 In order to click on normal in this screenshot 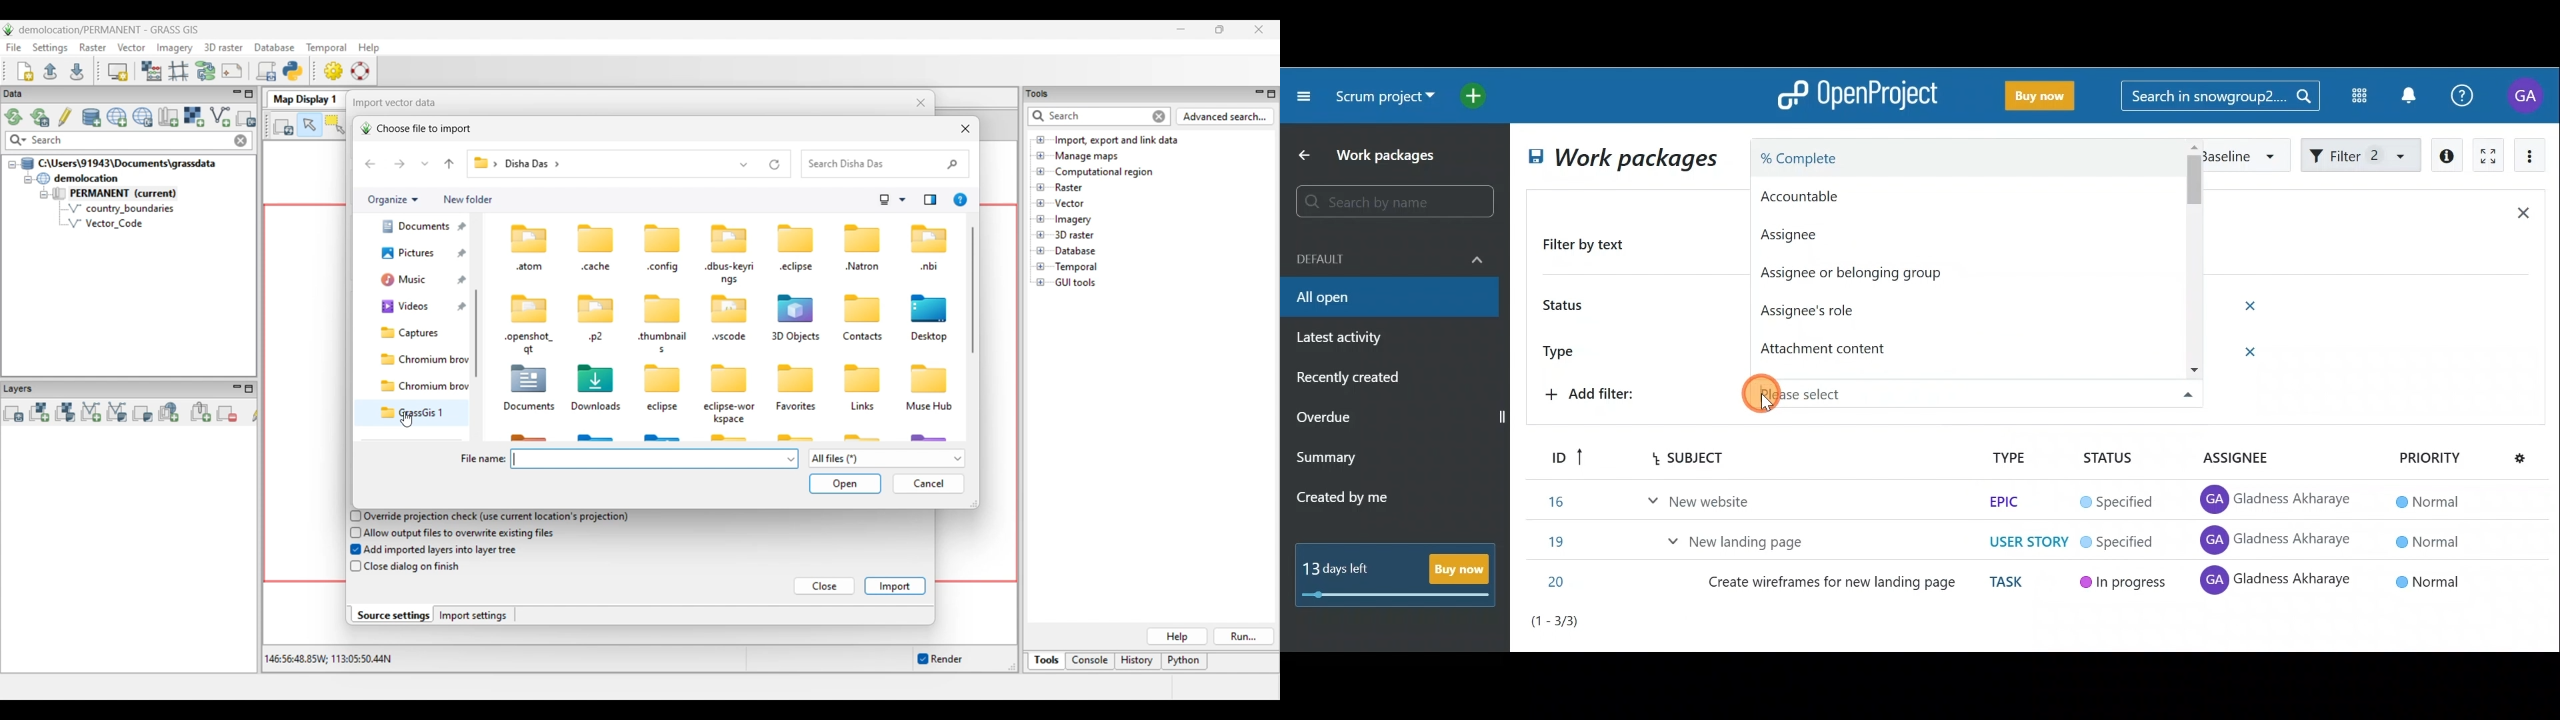, I will do `click(2430, 580)`.